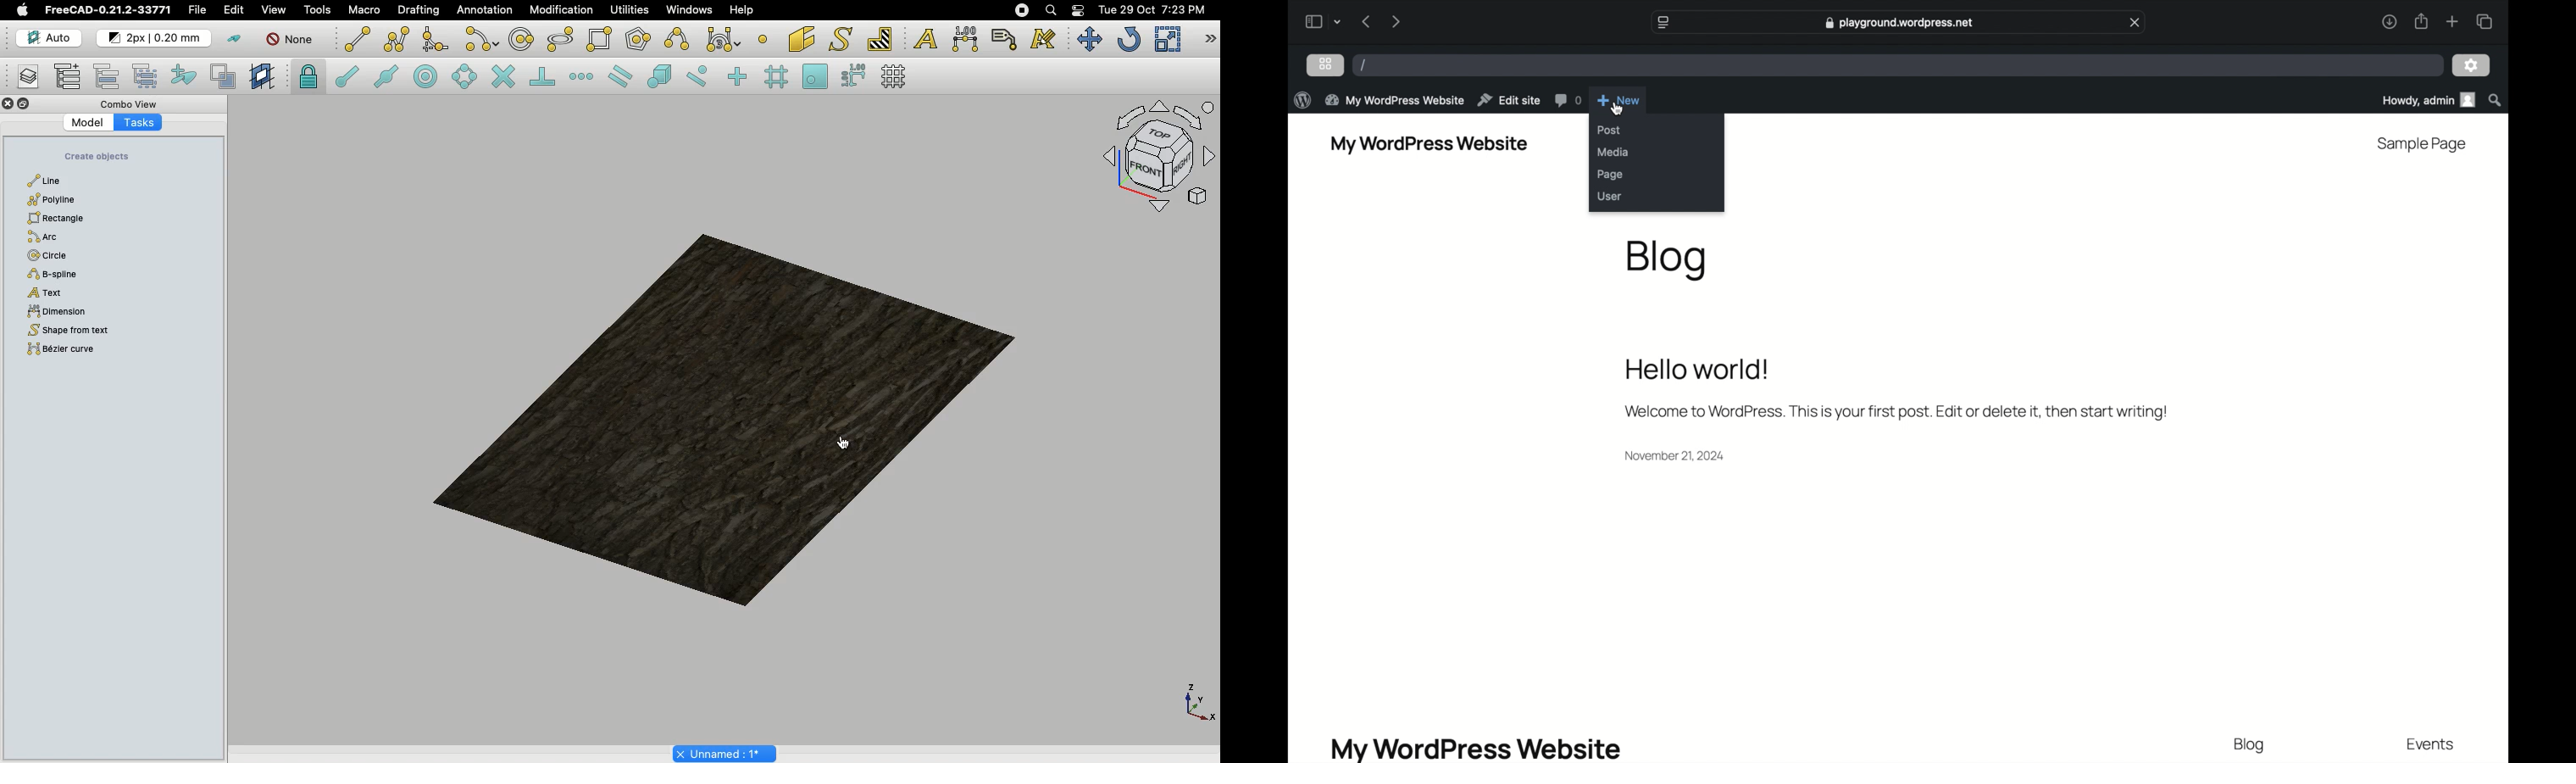  Describe the element at coordinates (598, 39) in the screenshot. I see `Rectangle` at that location.